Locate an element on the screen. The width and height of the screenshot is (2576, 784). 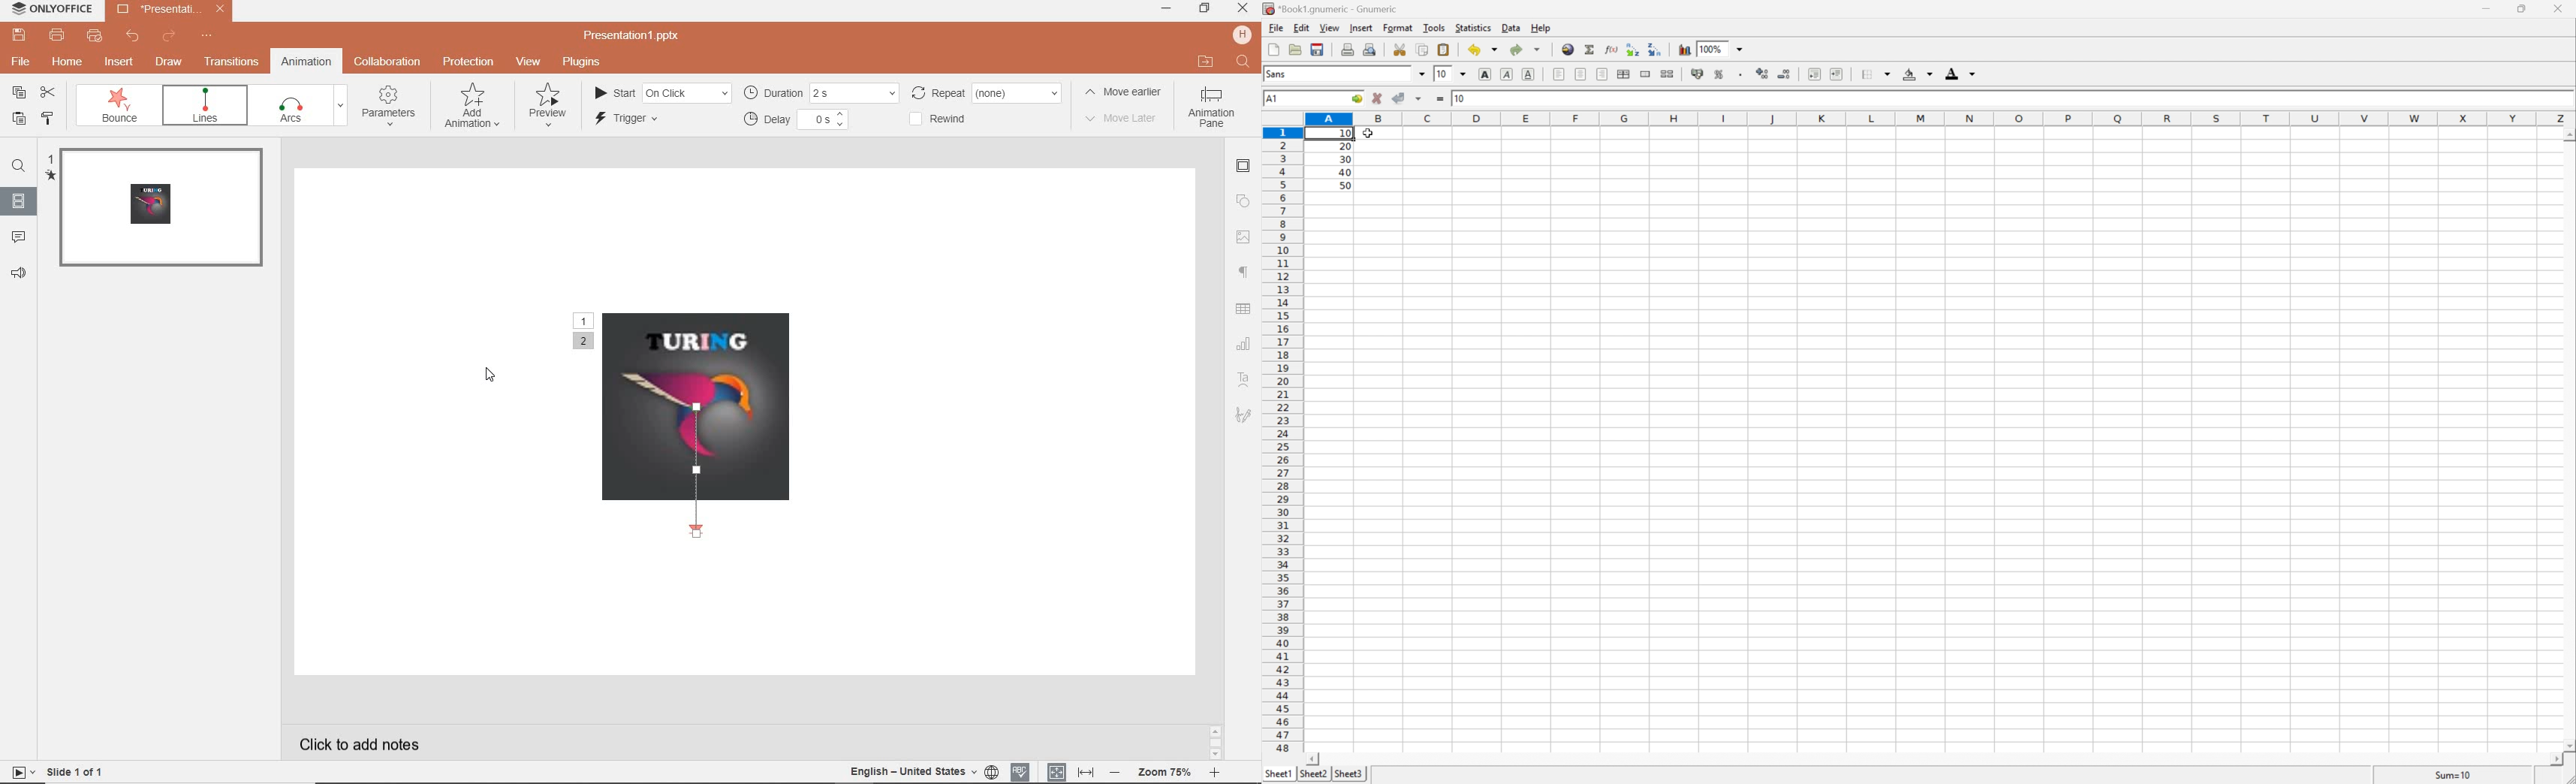
parameters is located at coordinates (395, 107).